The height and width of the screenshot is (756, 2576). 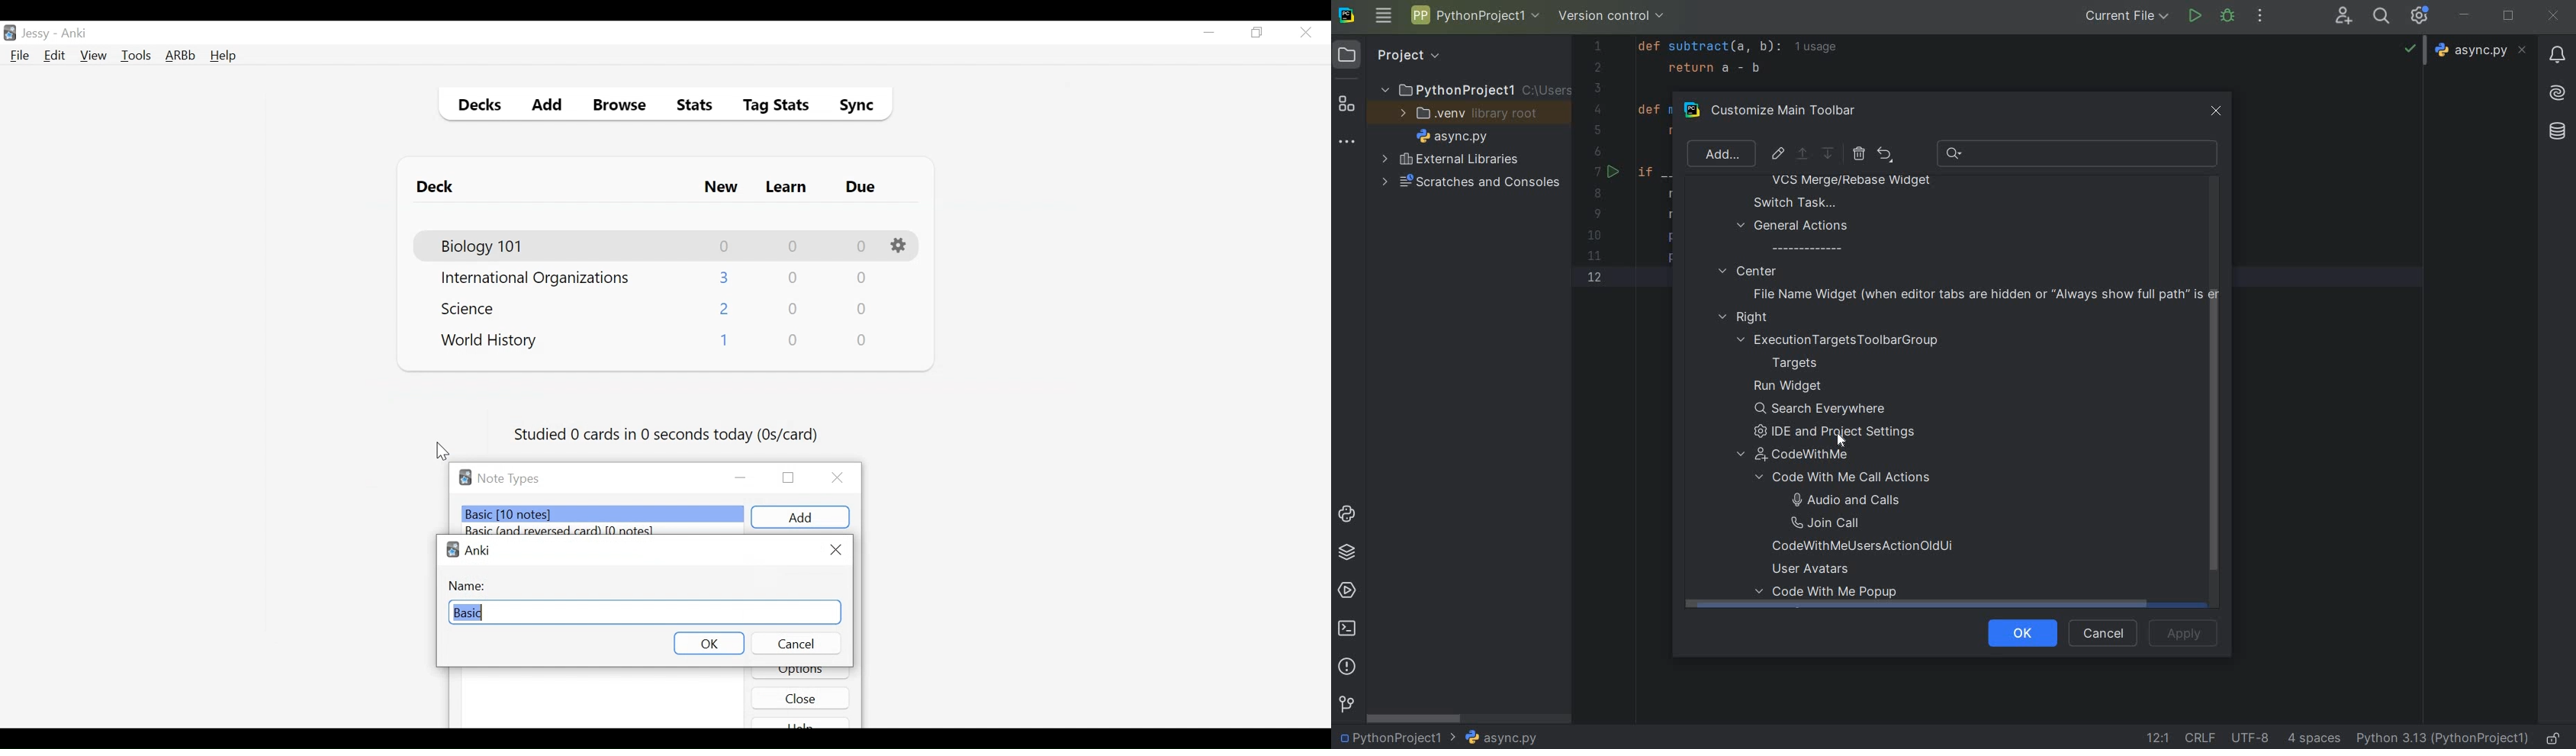 I want to click on Learn, so click(x=786, y=188).